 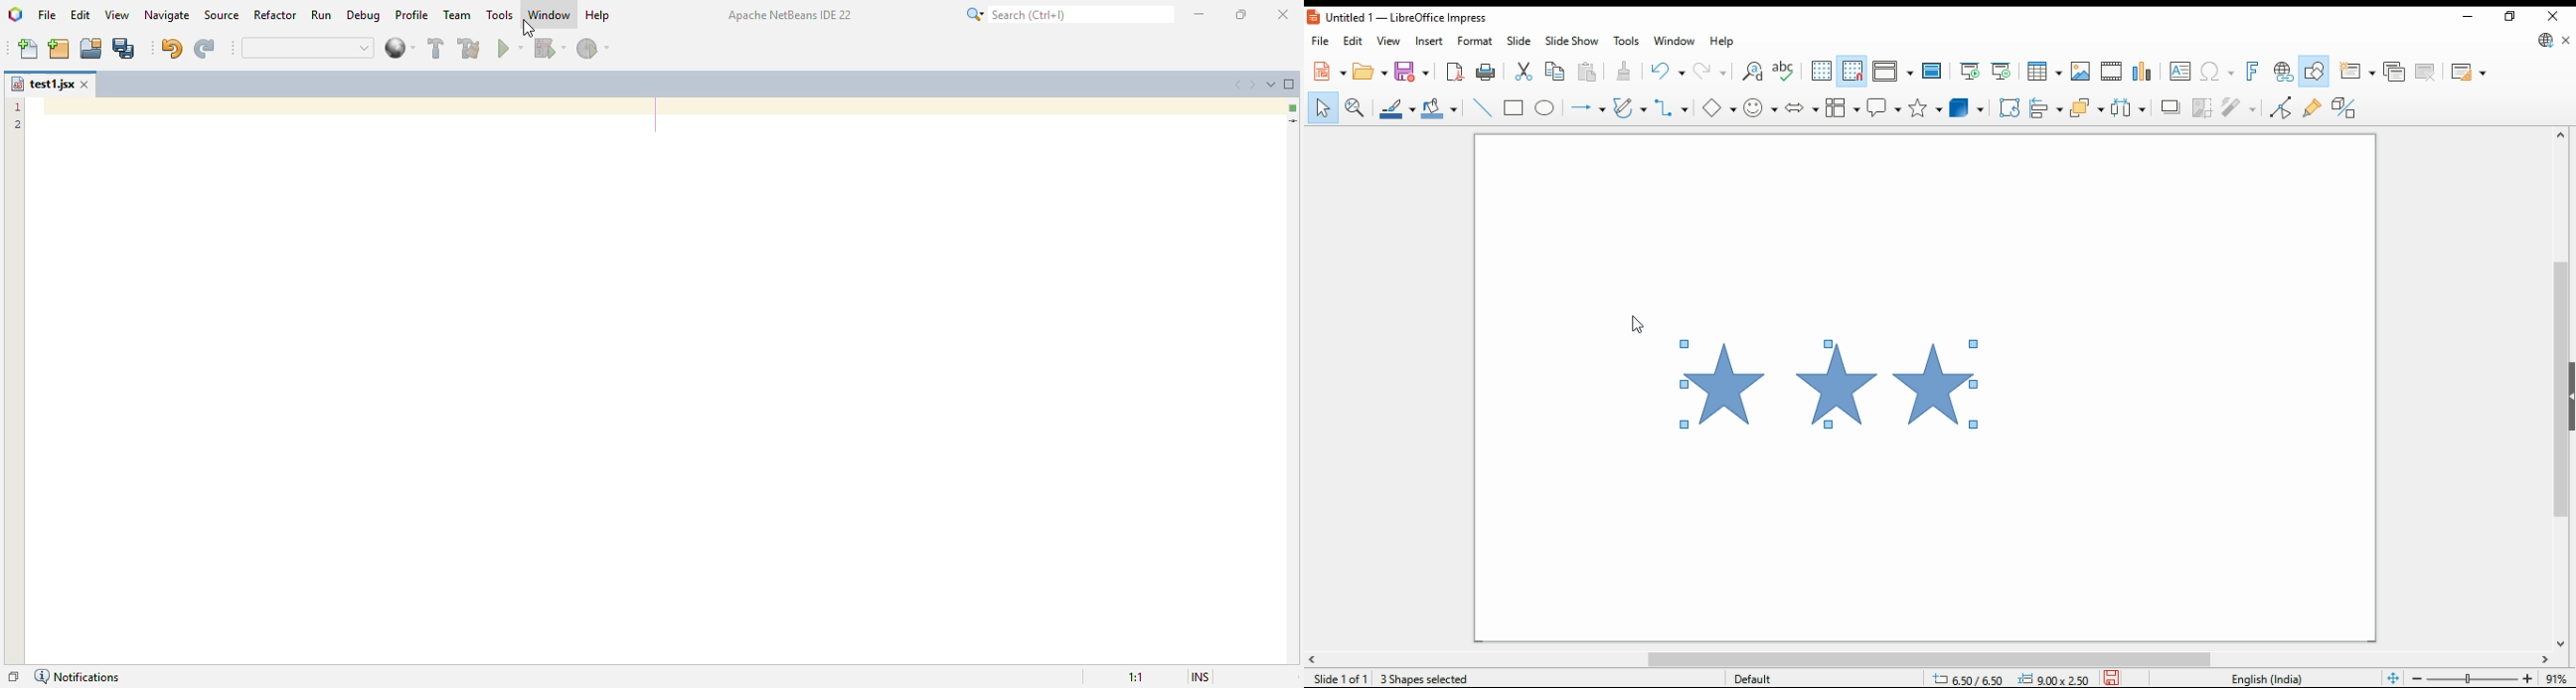 What do you see at coordinates (1527, 71) in the screenshot?
I see `cut` at bounding box center [1527, 71].